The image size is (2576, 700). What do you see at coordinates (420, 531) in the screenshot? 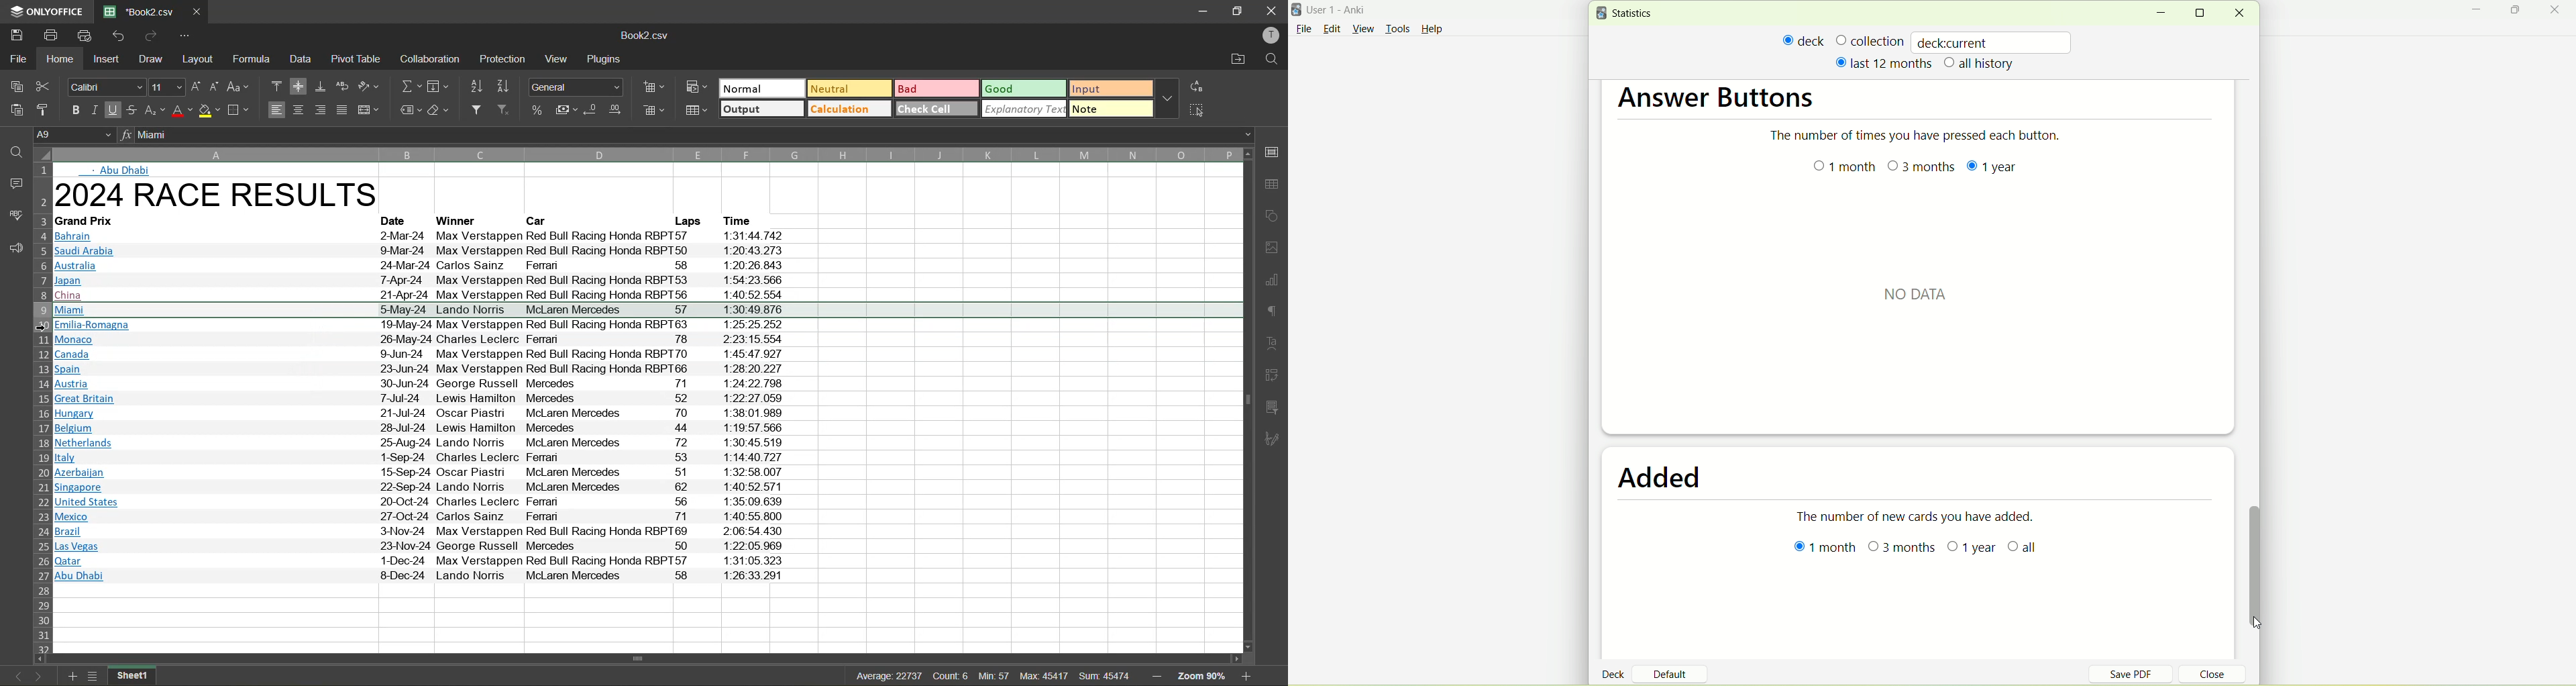
I see `Brazil 33-Nov-24 Max Verstappen Red Bull Racing Honda RBPT69 2:06:54 430` at bounding box center [420, 531].